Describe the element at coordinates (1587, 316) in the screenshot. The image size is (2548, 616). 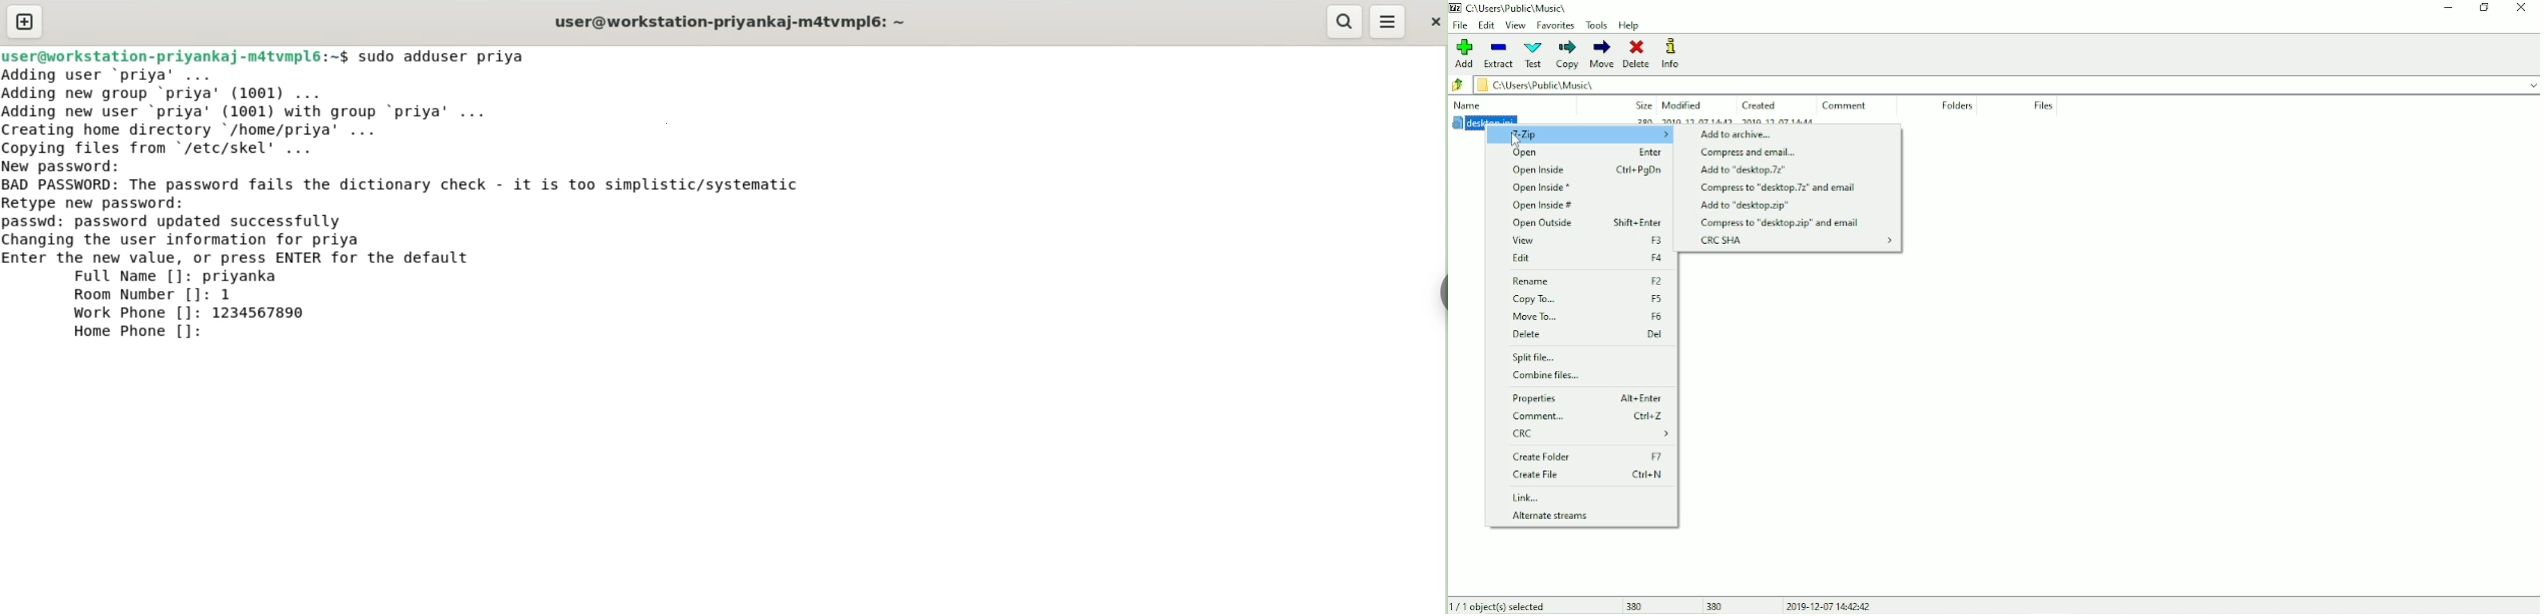
I see `Move To` at that location.